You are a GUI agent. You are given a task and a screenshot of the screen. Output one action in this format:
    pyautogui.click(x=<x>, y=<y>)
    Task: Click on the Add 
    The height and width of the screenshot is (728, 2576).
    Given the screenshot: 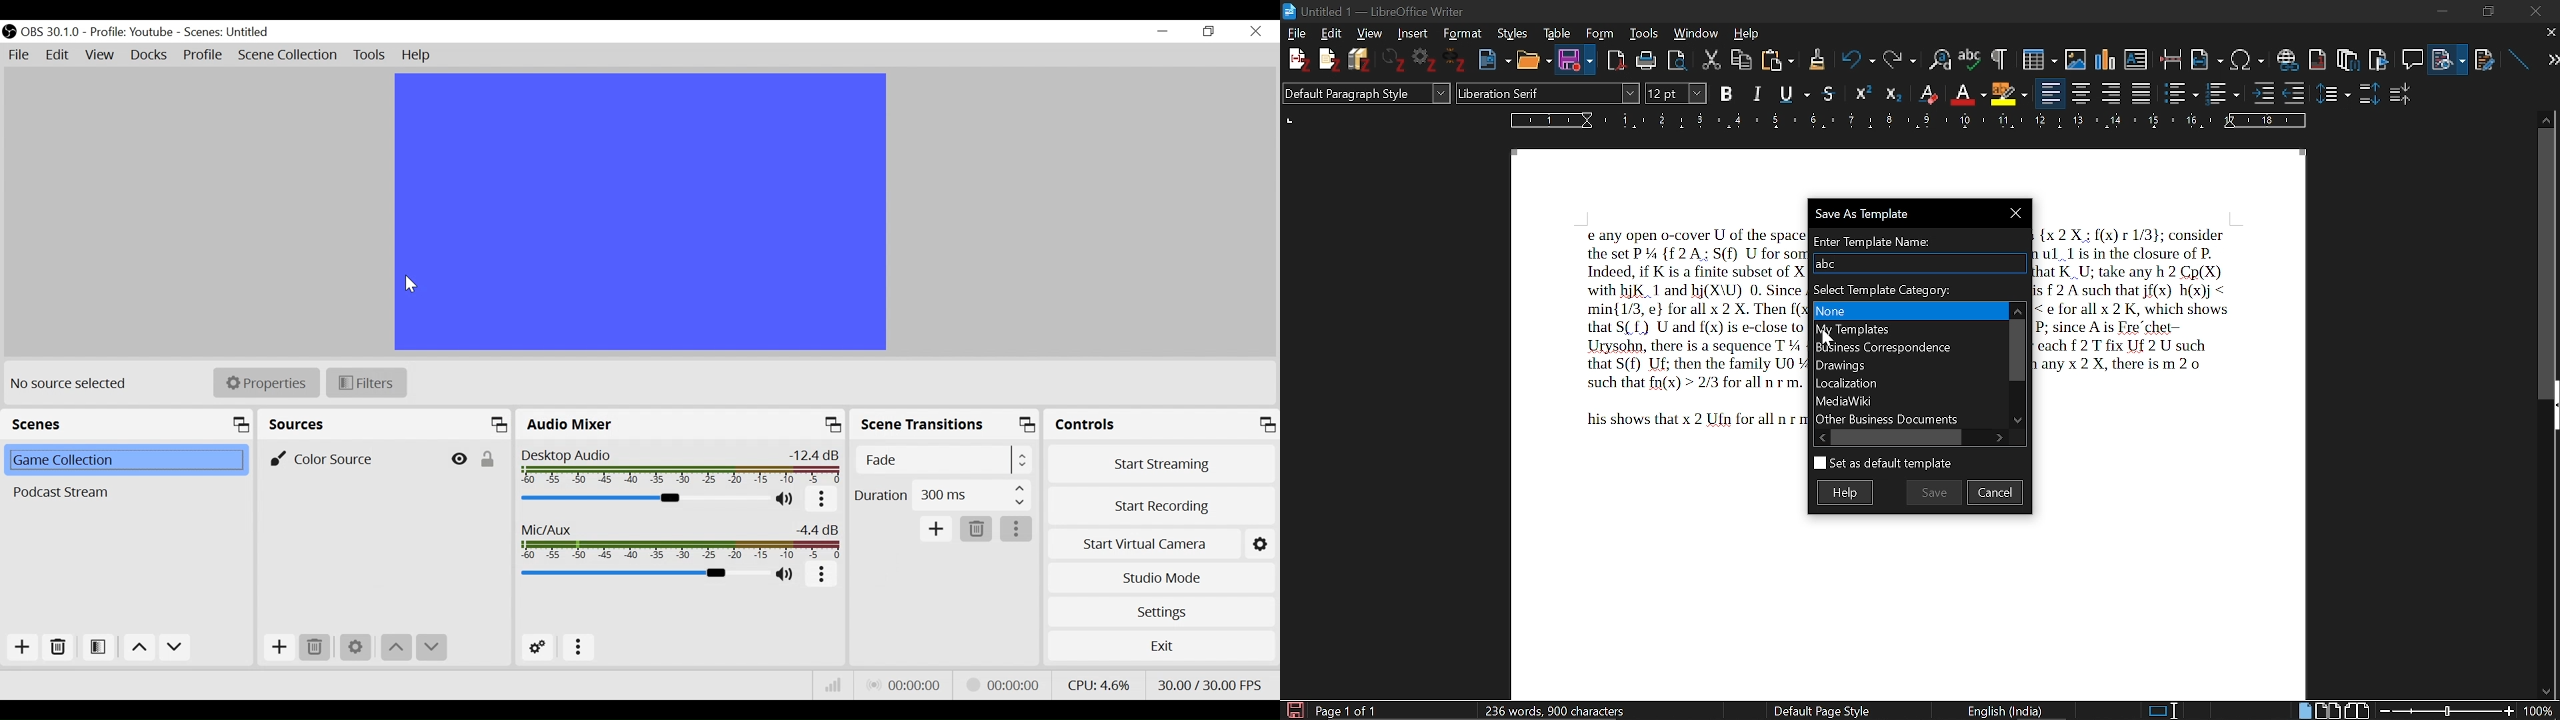 What is the action you would take?
    pyautogui.click(x=279, y=649)
    